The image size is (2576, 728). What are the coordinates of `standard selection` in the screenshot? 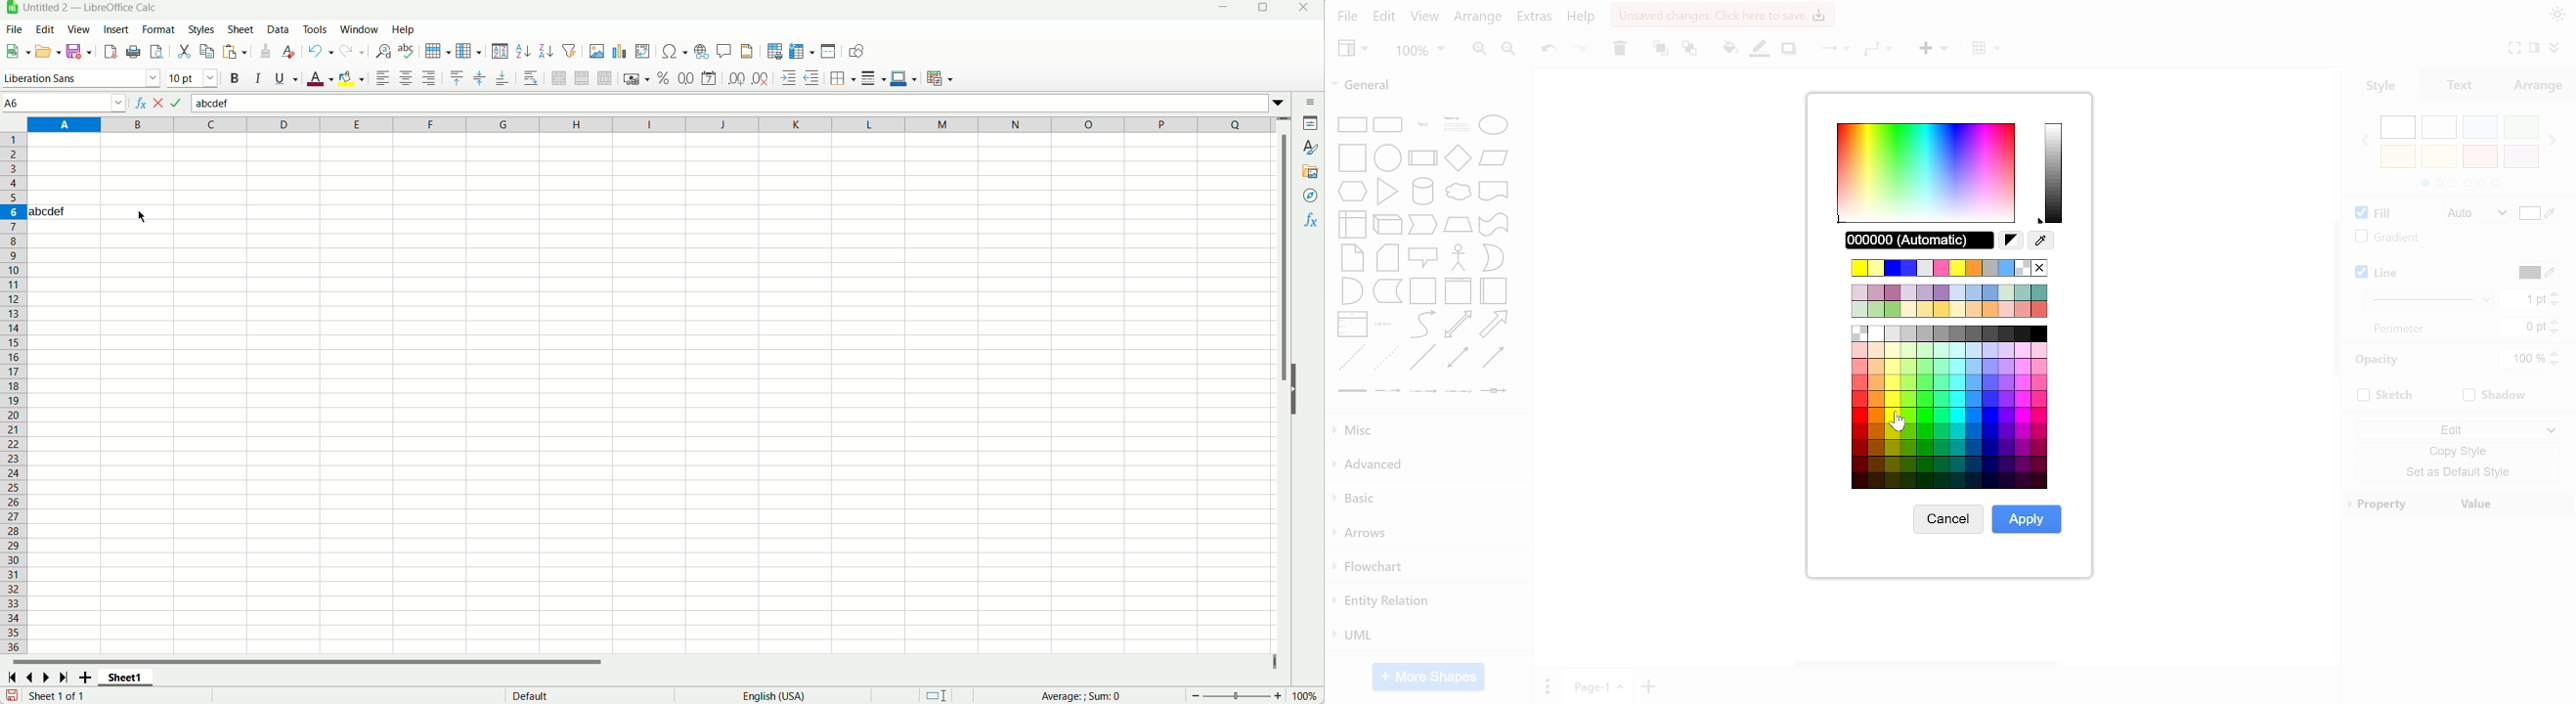 It's located at (937, 694).